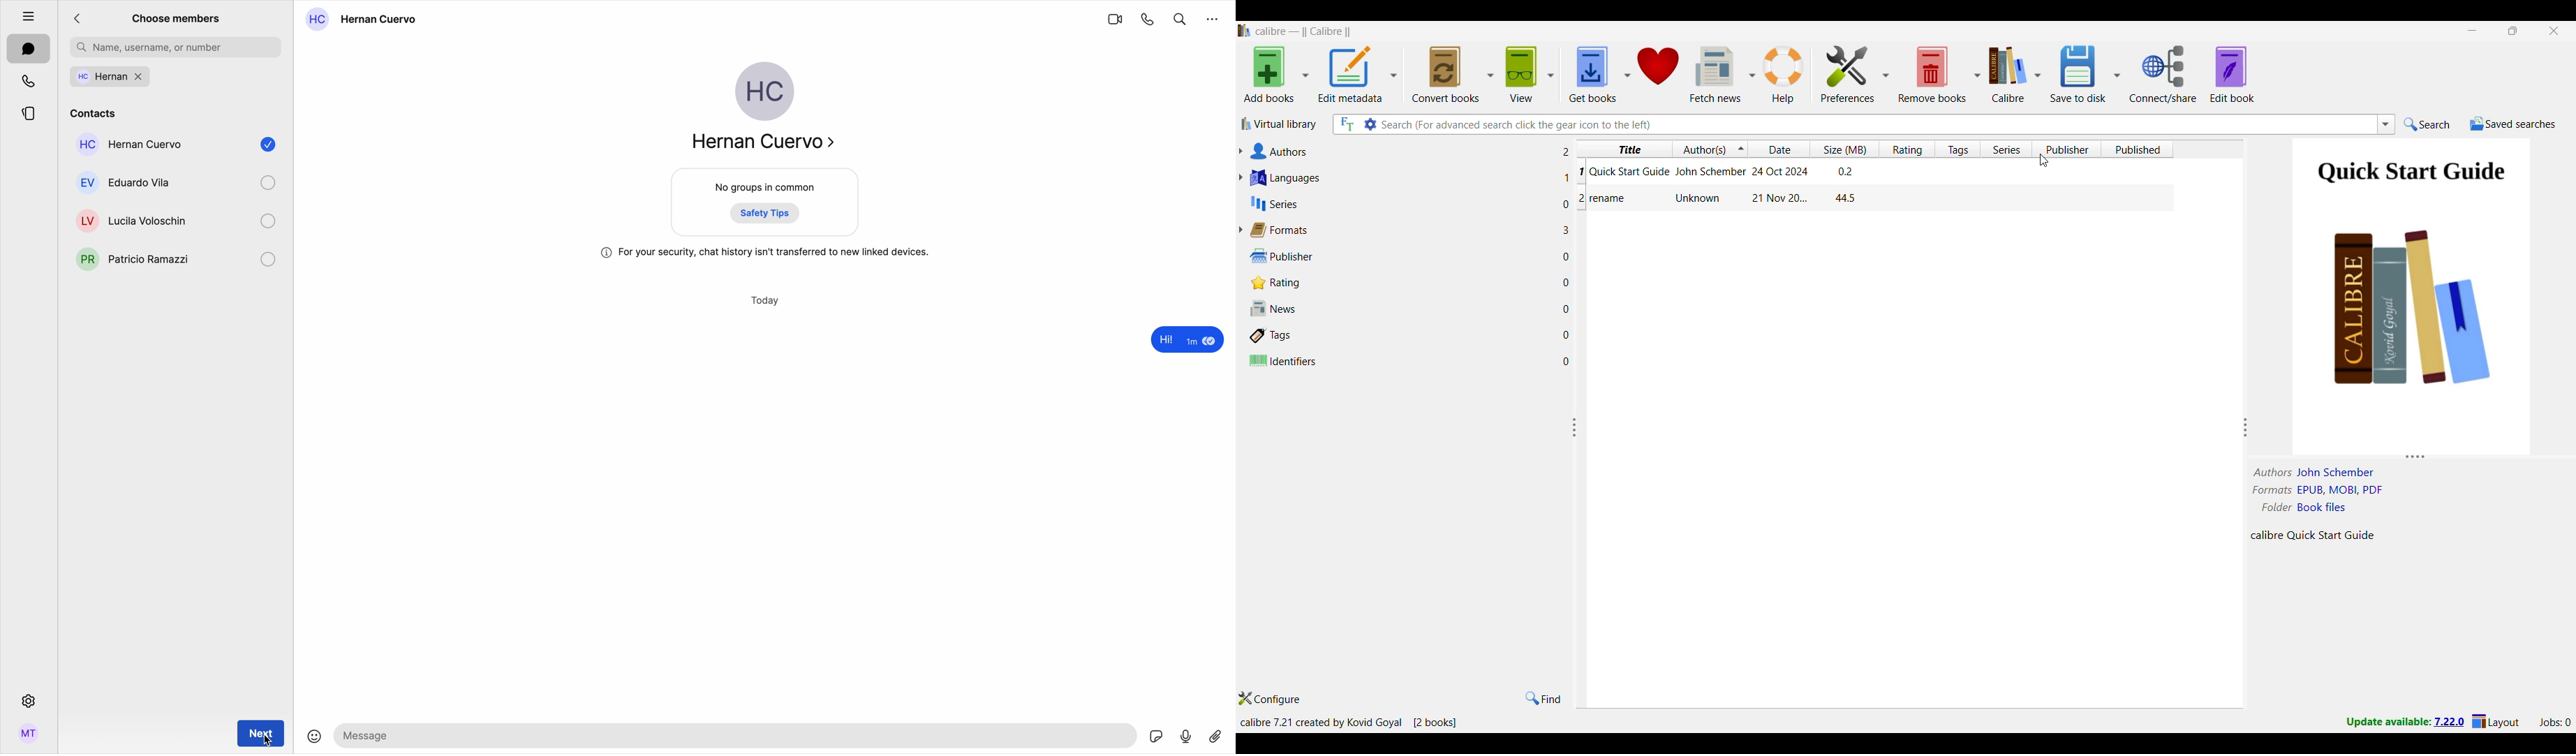 This screenshot has width=2576, height=756. I want to click on lucila voloschin , so click(133, 217).